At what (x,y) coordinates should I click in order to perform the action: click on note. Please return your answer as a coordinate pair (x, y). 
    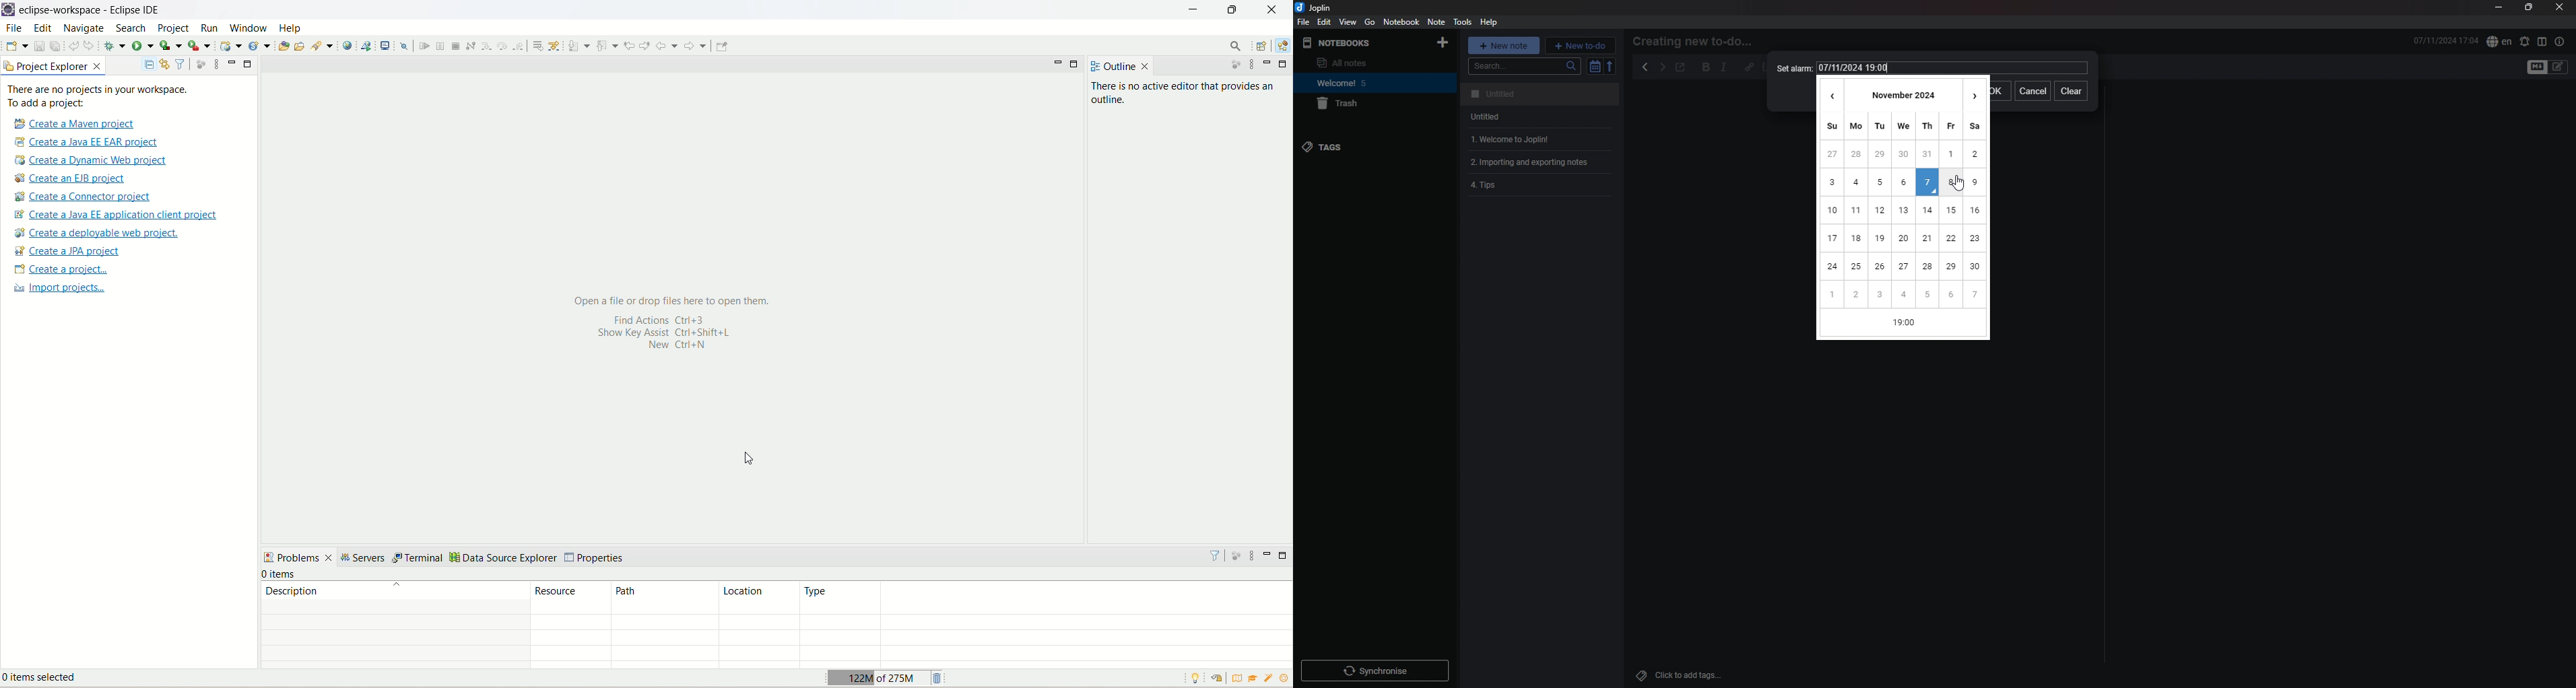
    Looking at the image, I should click on (1540, 162).